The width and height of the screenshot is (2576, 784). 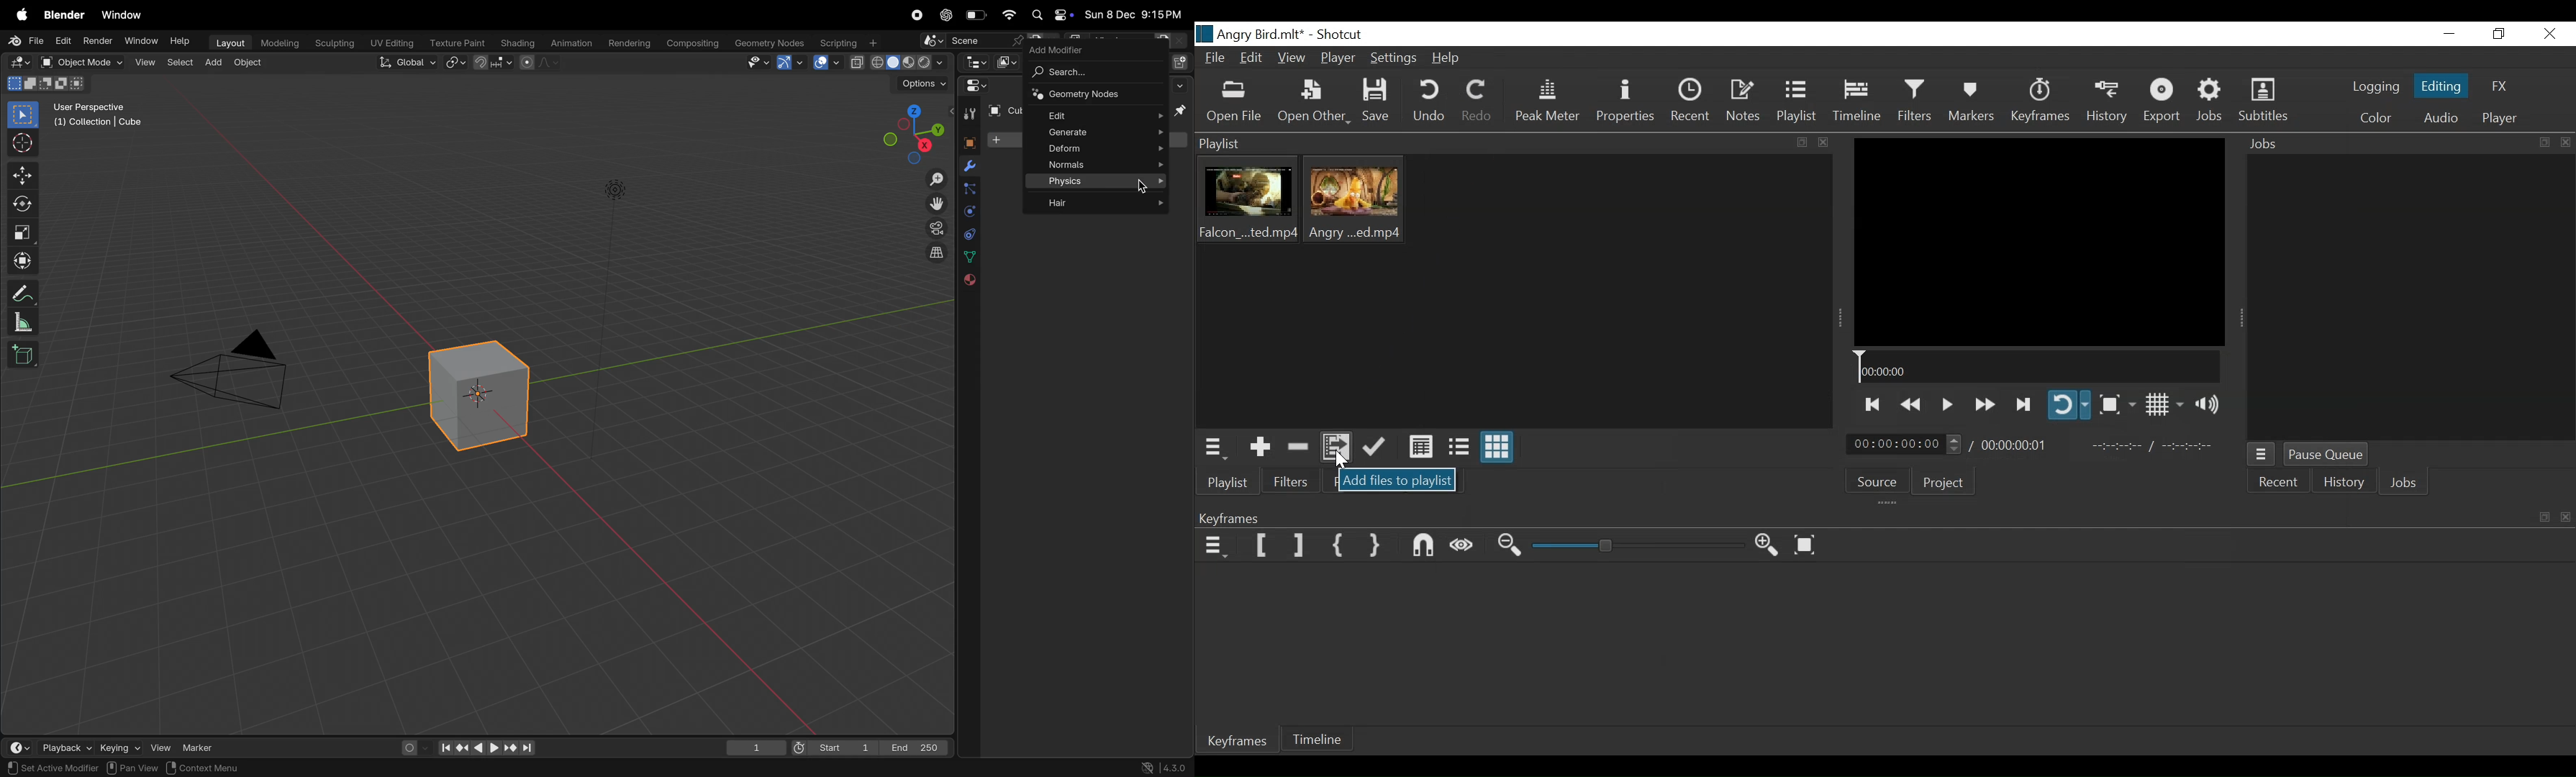 I want to click on View, so click(x=1293, y=61).